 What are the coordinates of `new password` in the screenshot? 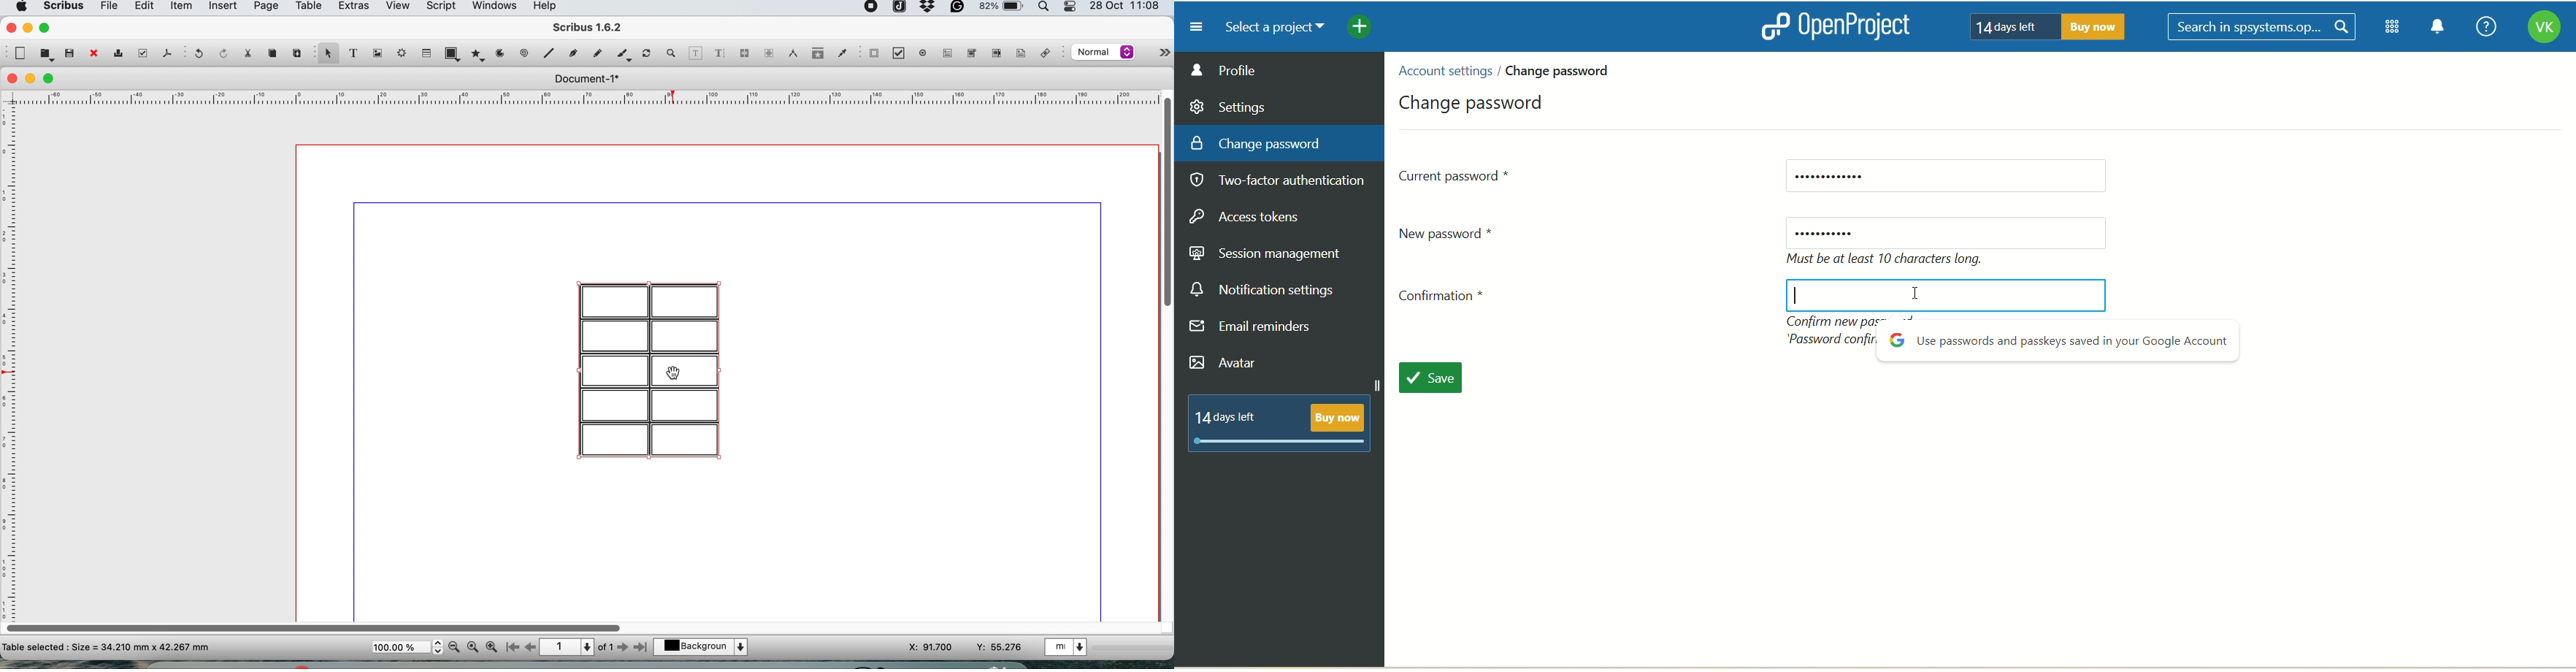 It's located at (1453, 232).